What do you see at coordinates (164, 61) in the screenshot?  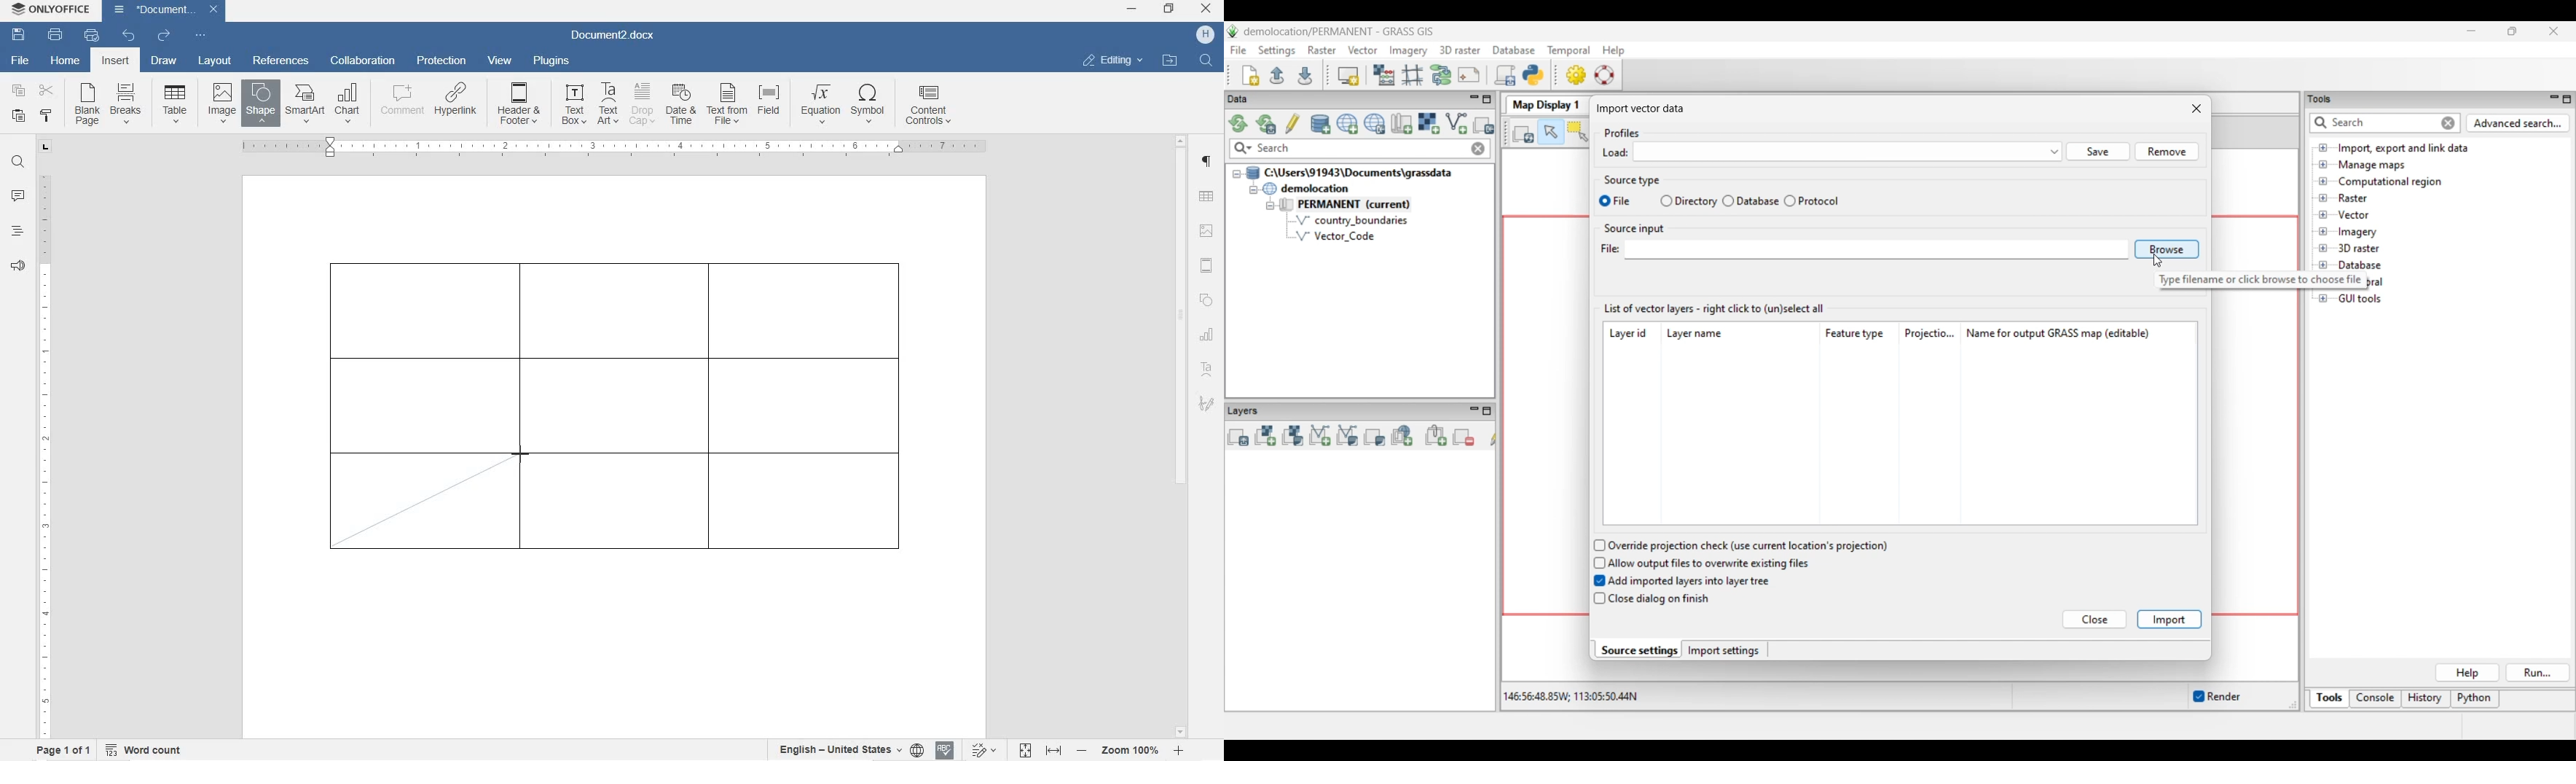 I see `draw` at bounding box center [164, 61].